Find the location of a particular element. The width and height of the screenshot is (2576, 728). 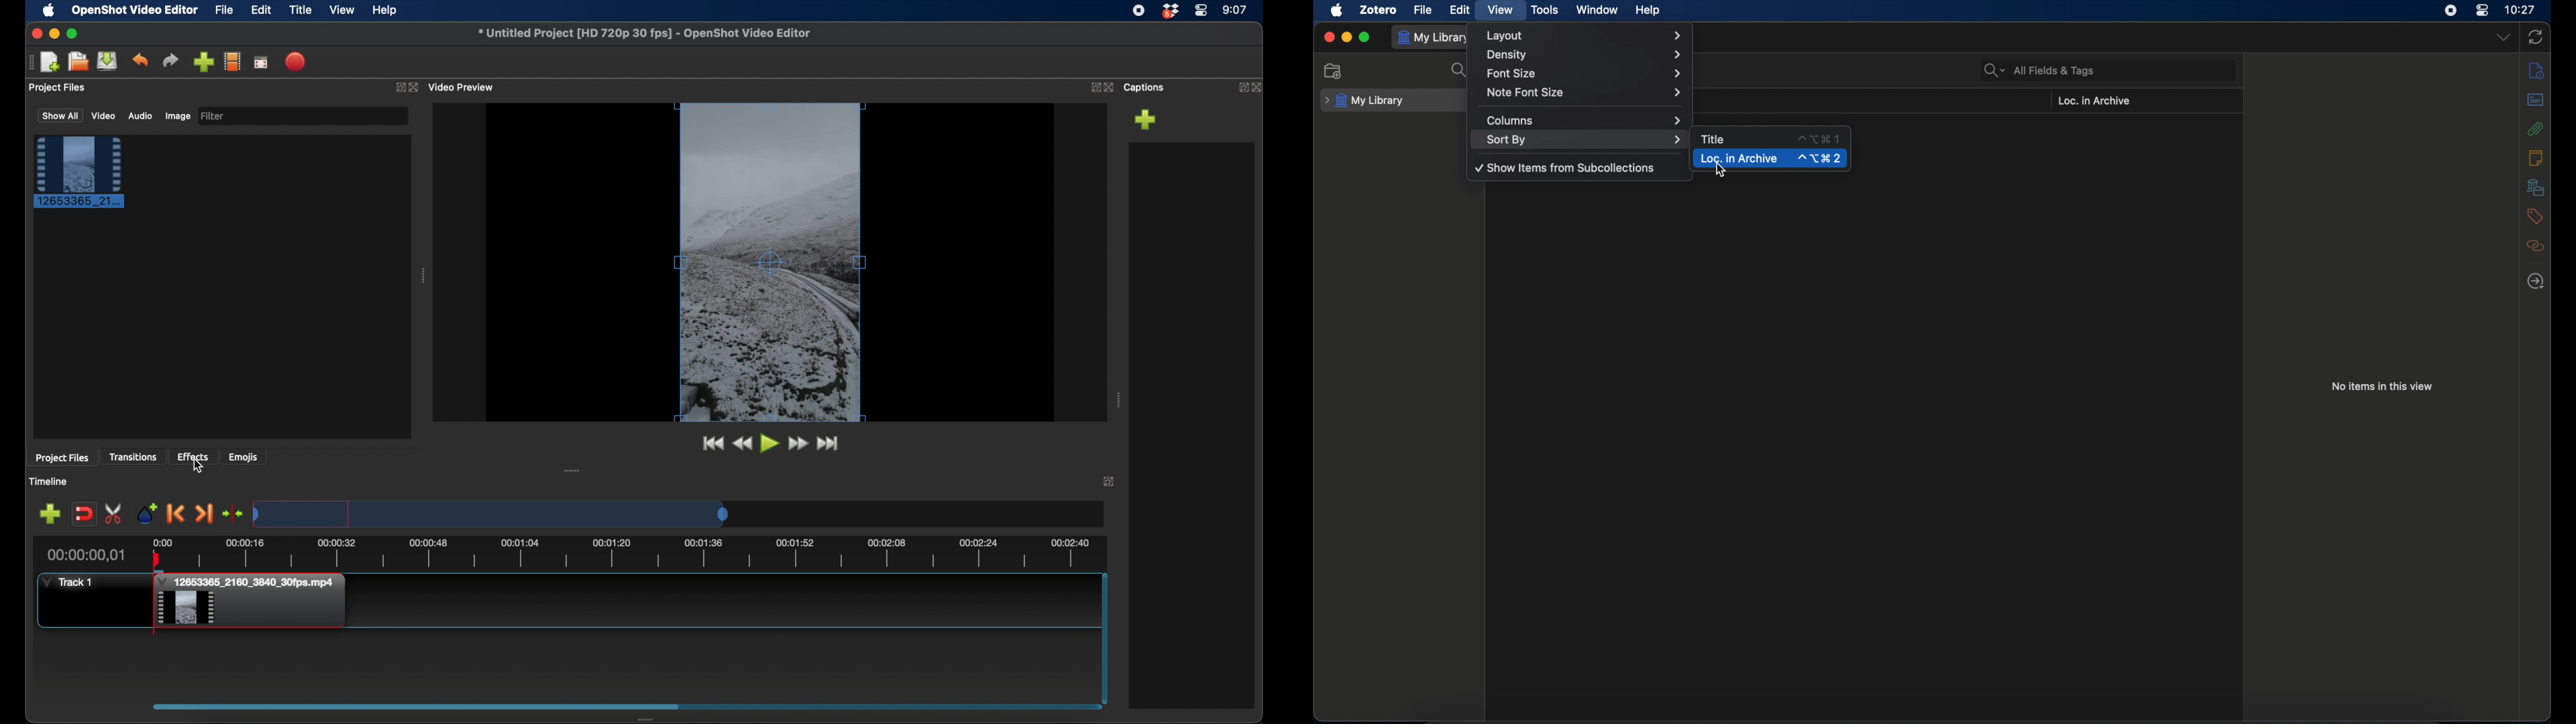

all fields & tags is located at coordinates (2041, 70).